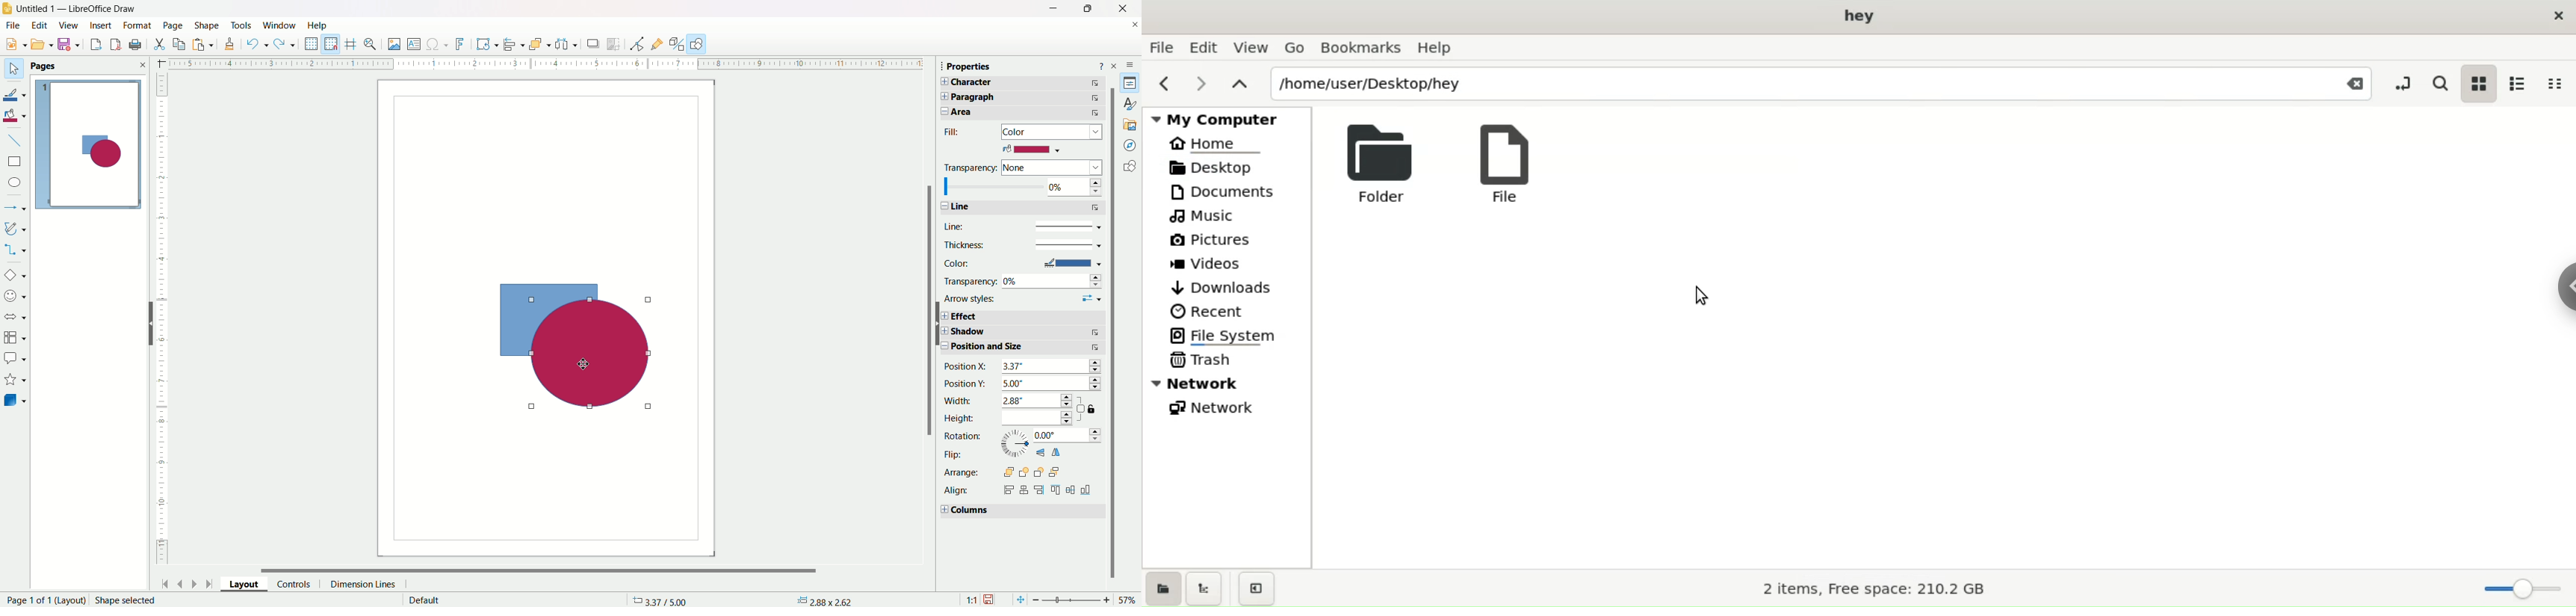 The image size is (2576, 616). I want to click on coordinates, so click(652, 597).